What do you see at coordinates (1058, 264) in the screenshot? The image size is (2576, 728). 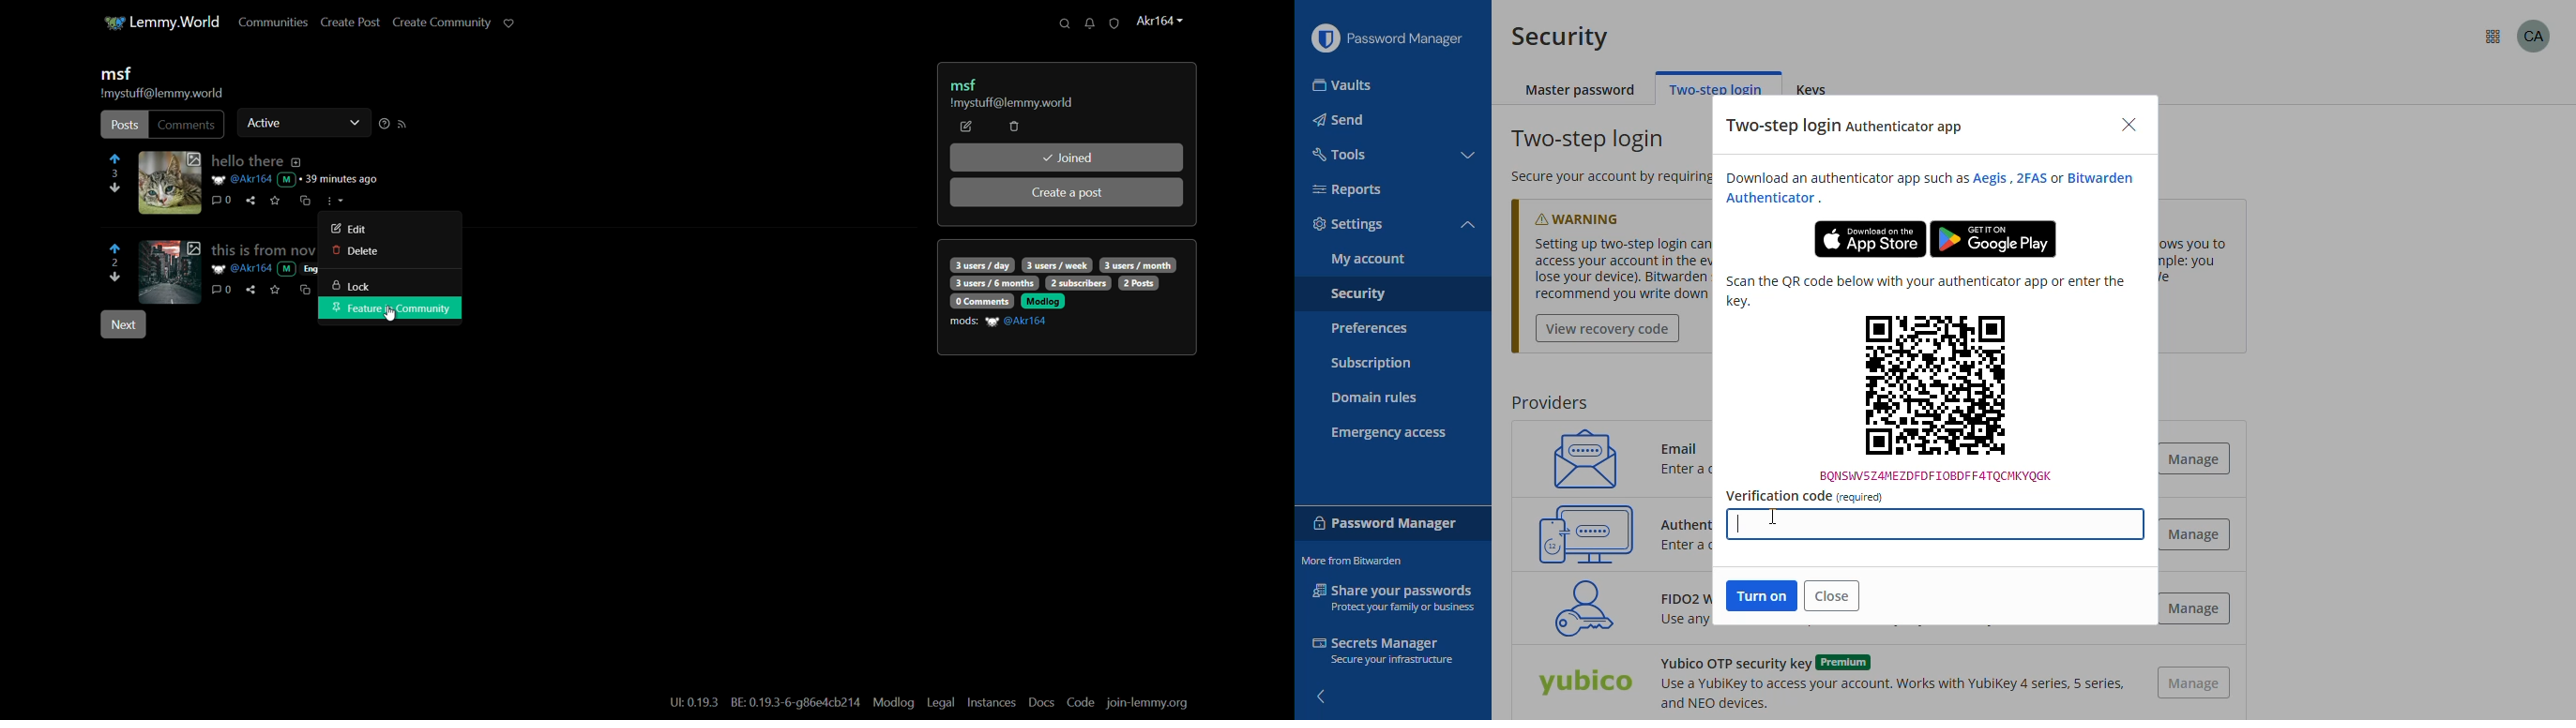 I see `3 users per week` at bounding box center [1058, 264].